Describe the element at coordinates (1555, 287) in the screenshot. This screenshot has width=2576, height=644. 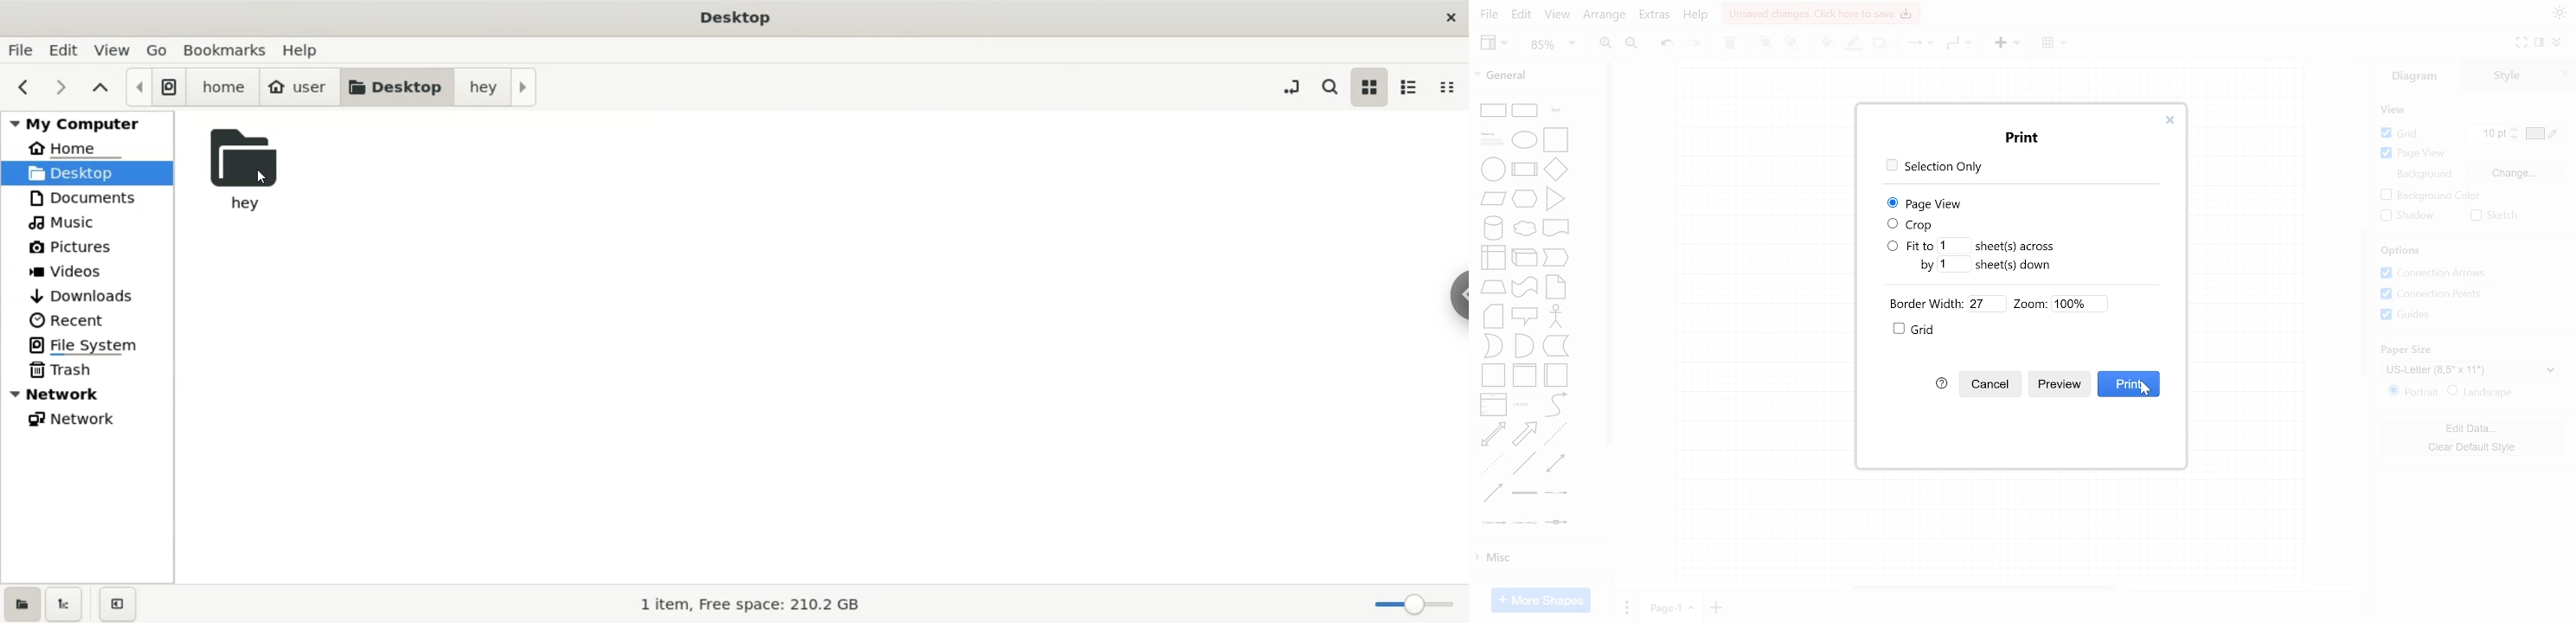
I see `Note` at that location.